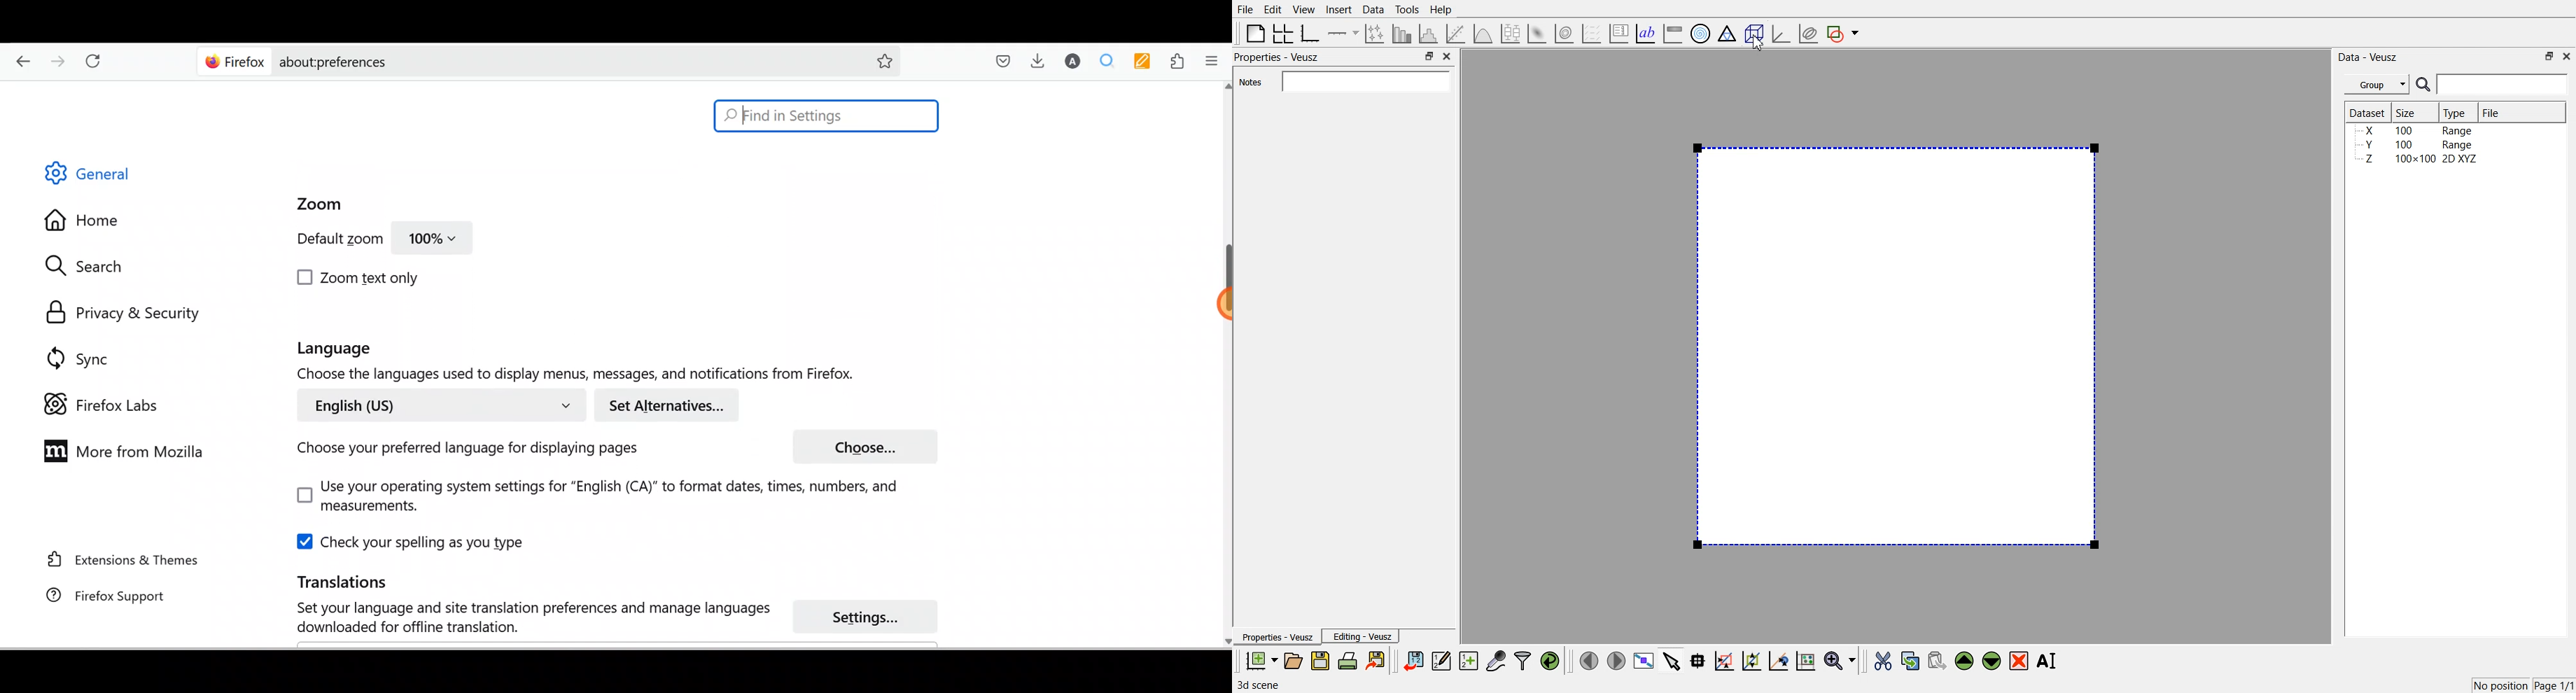 The height and width of the screenshot is (700, 2576). Describe the element at coordinates (1216, 60) in the screenshot. I see `Open application menu` at that location.